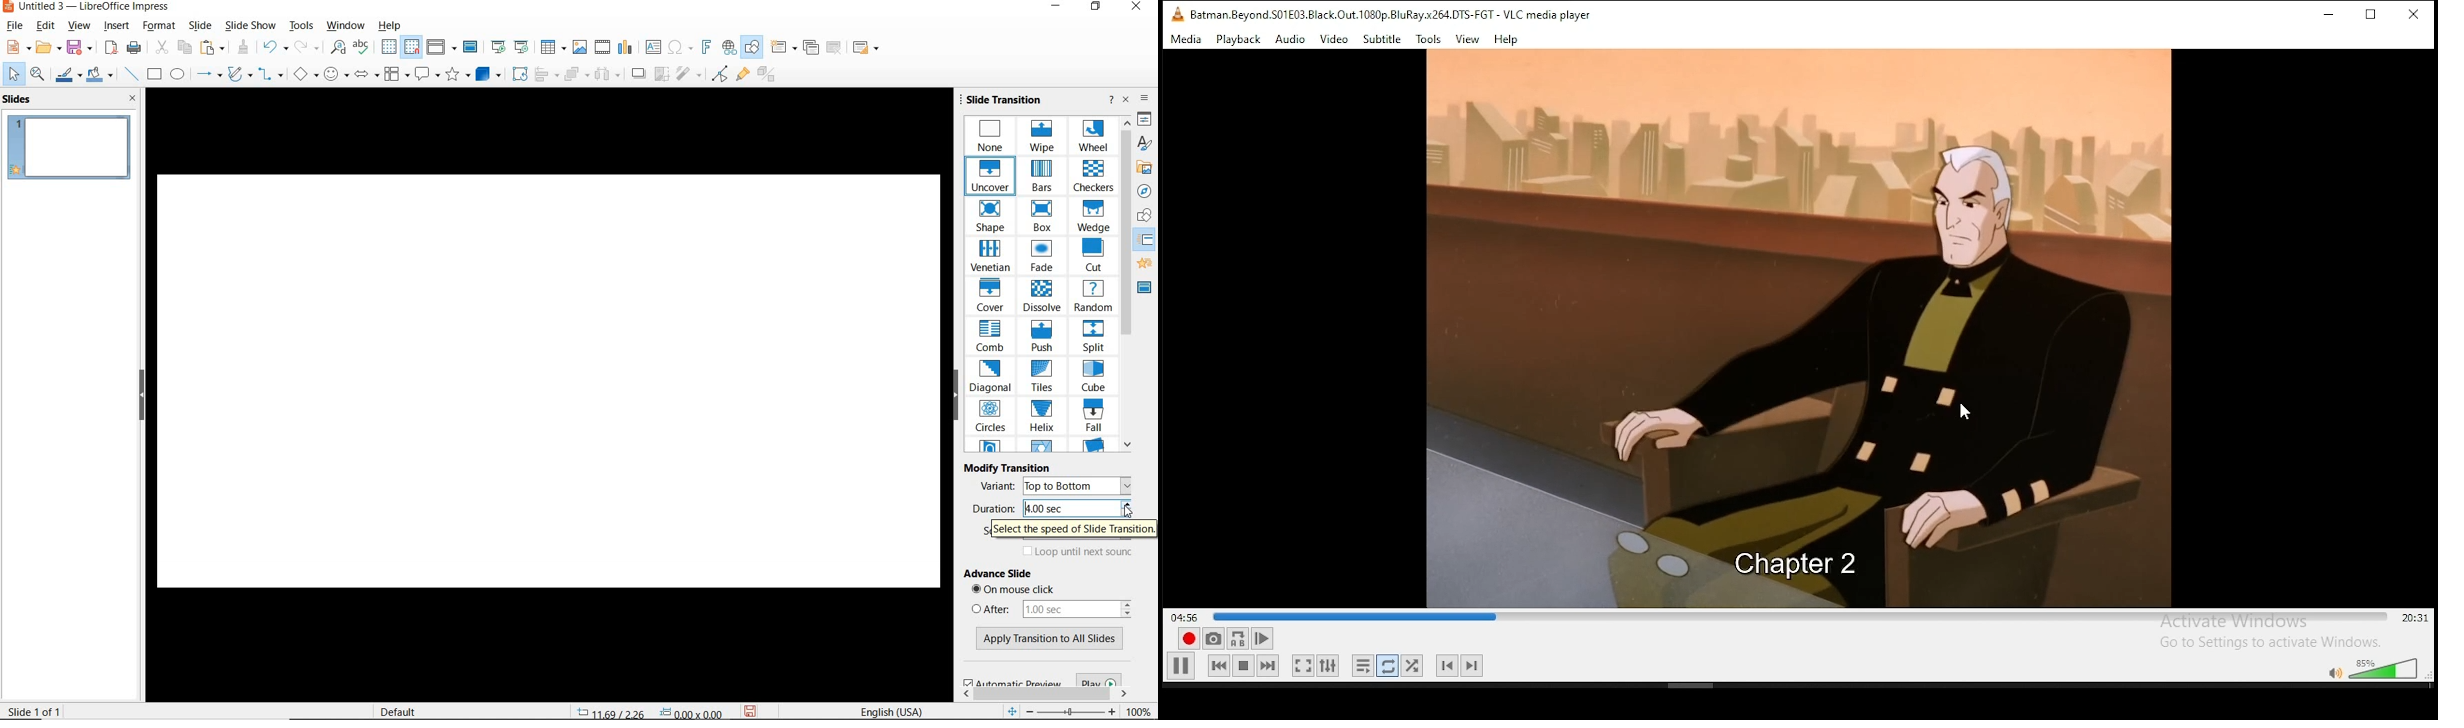  What do you see at coordinates (1043, 218) in the screenshot?
I see `BOX` at bounding box center [1043, 218].